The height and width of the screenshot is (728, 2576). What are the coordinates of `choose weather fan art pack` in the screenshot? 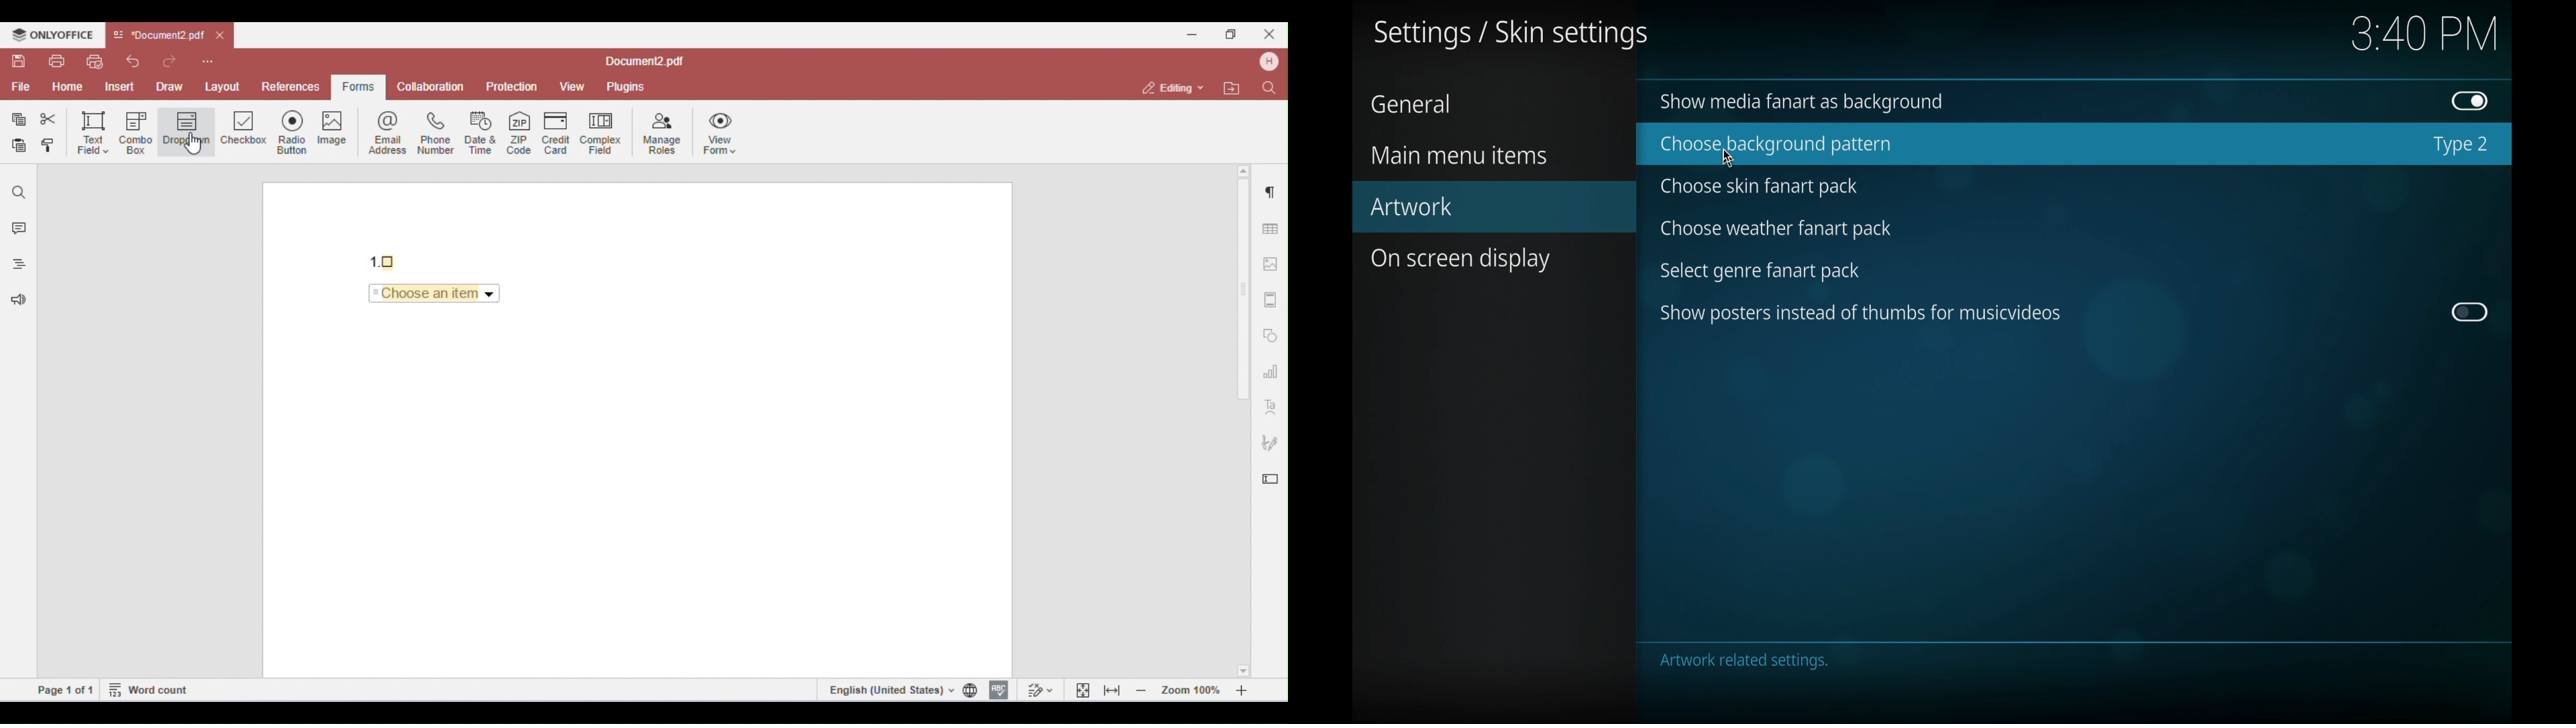 It's located at (1776, 229).